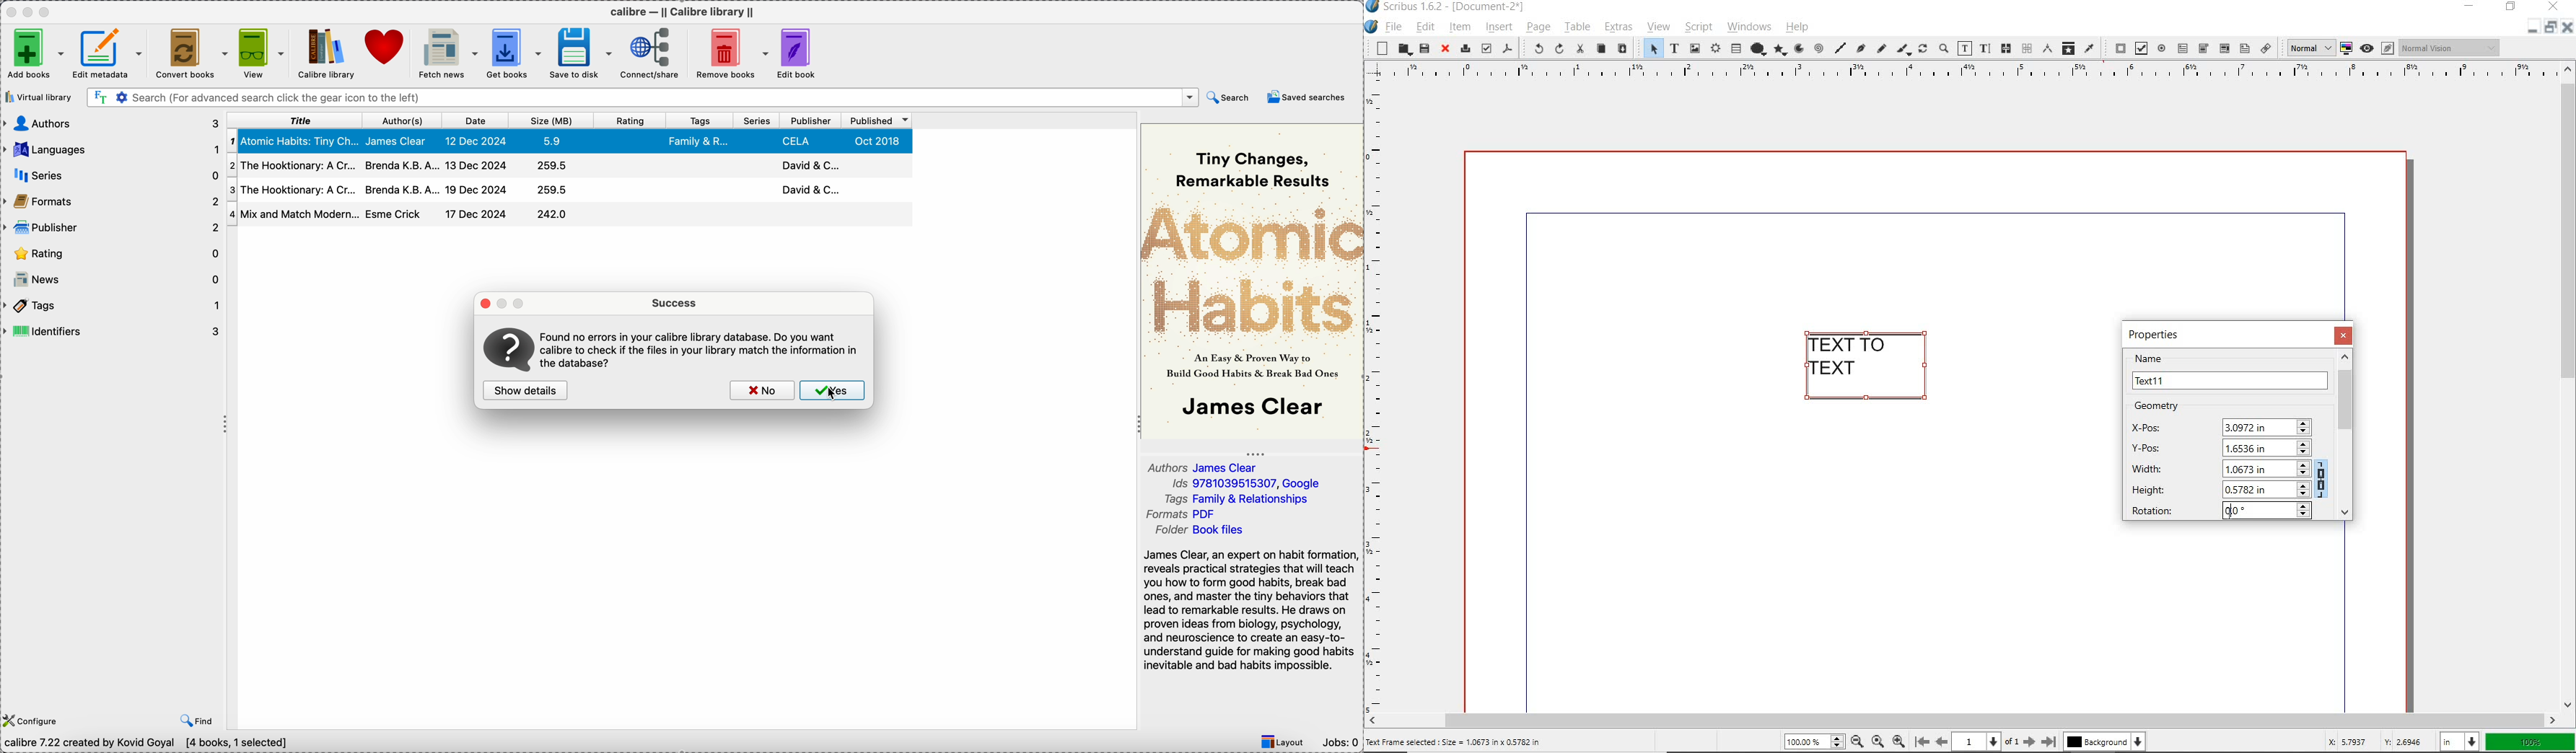 This screenshot has width=2576, height=756. Describe the element at coordinates (1699, 27) in the screenshot. I see `script` at that location.